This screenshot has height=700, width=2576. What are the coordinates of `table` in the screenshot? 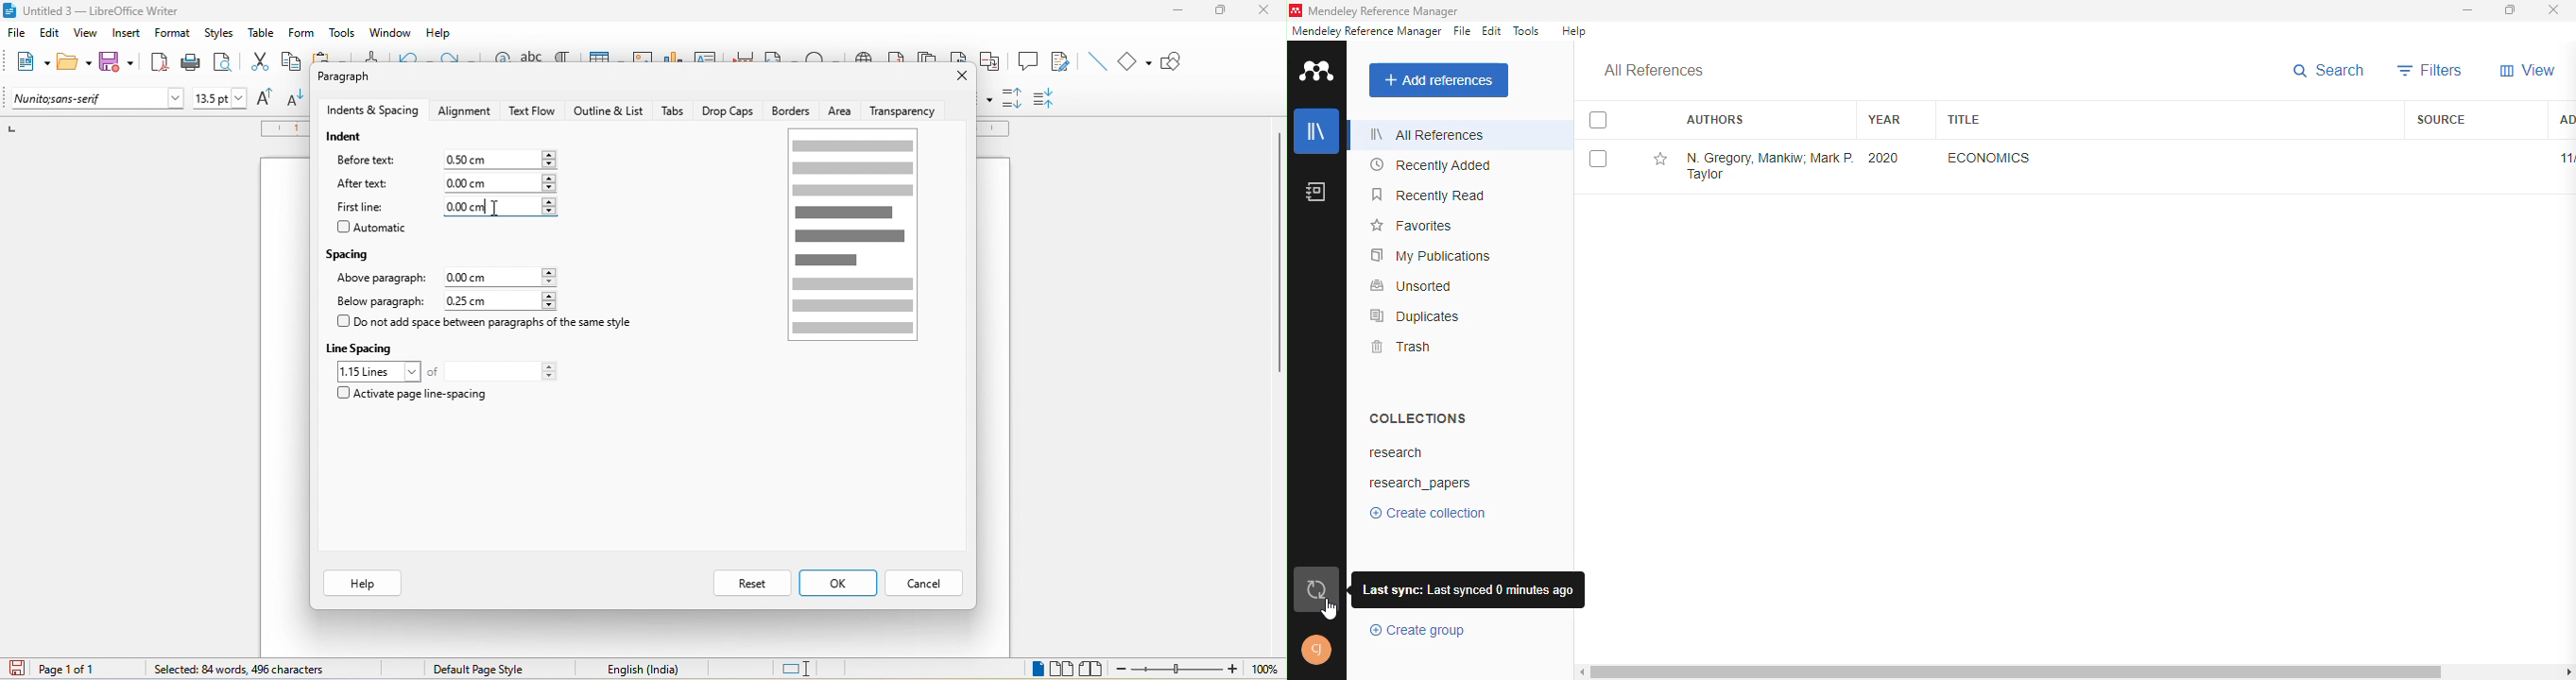 It's located at (262, 32).